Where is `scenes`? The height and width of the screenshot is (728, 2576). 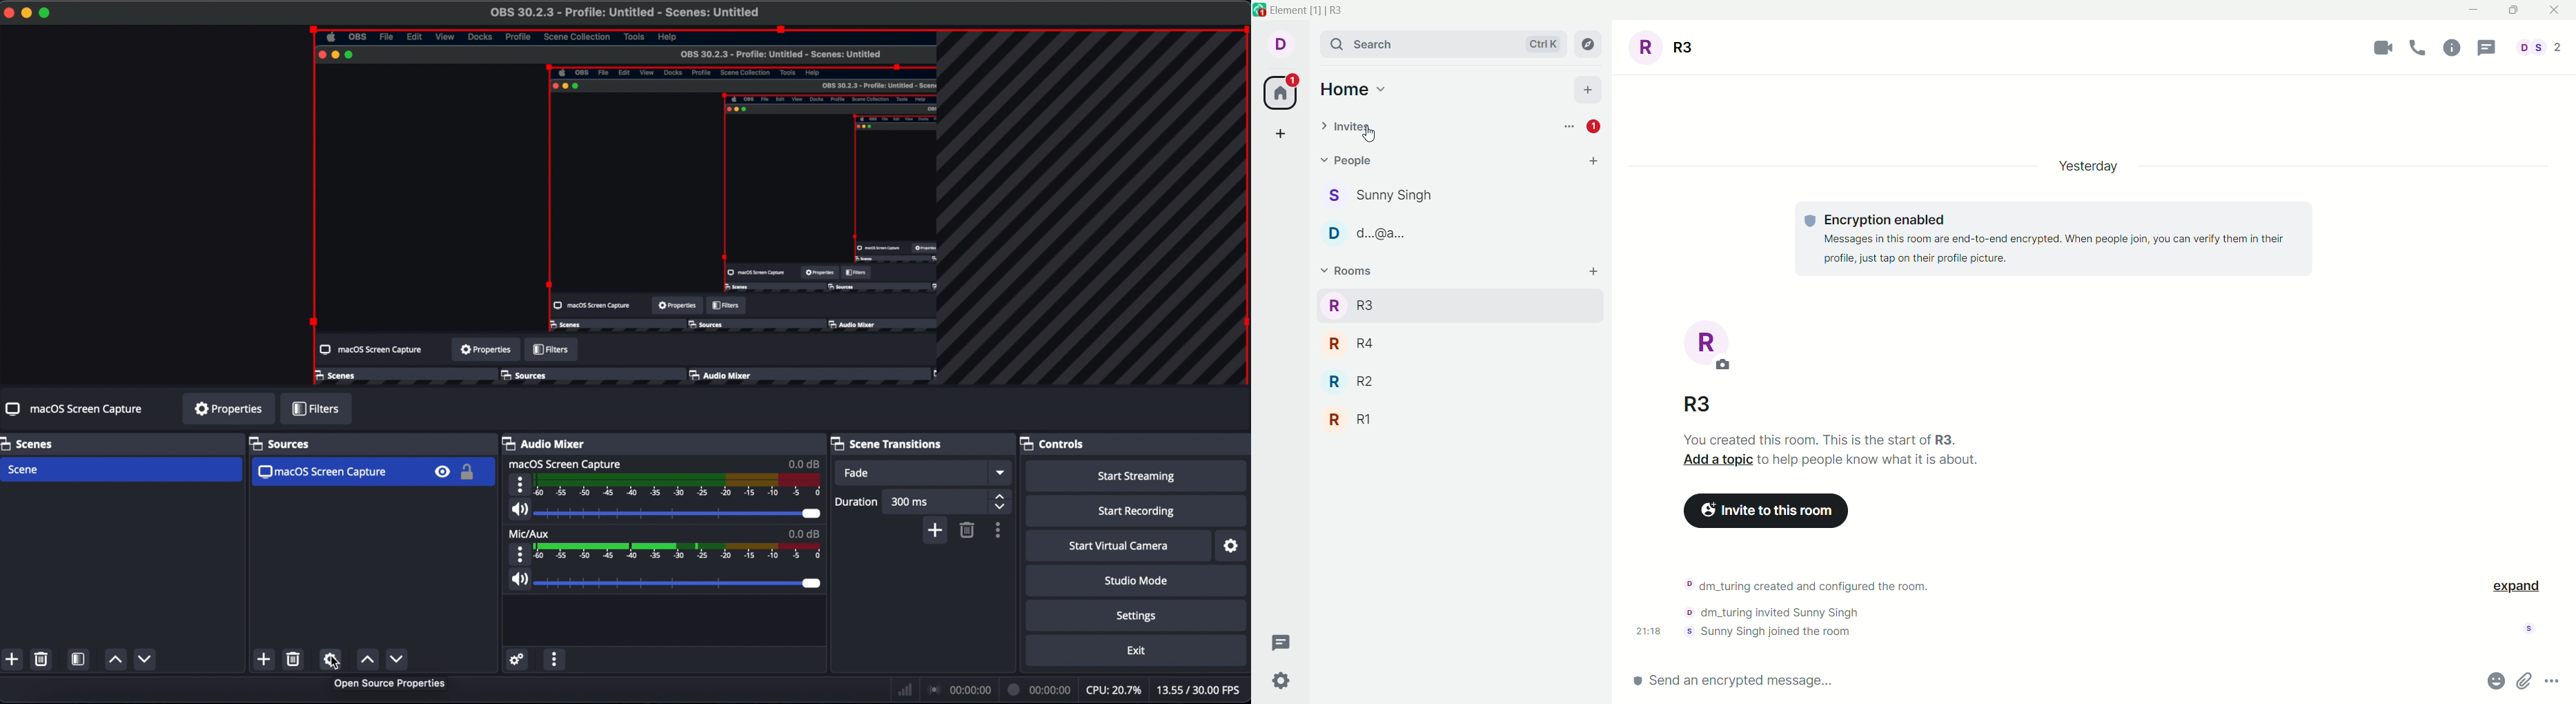
scenes is located at coordinates (31, 444).